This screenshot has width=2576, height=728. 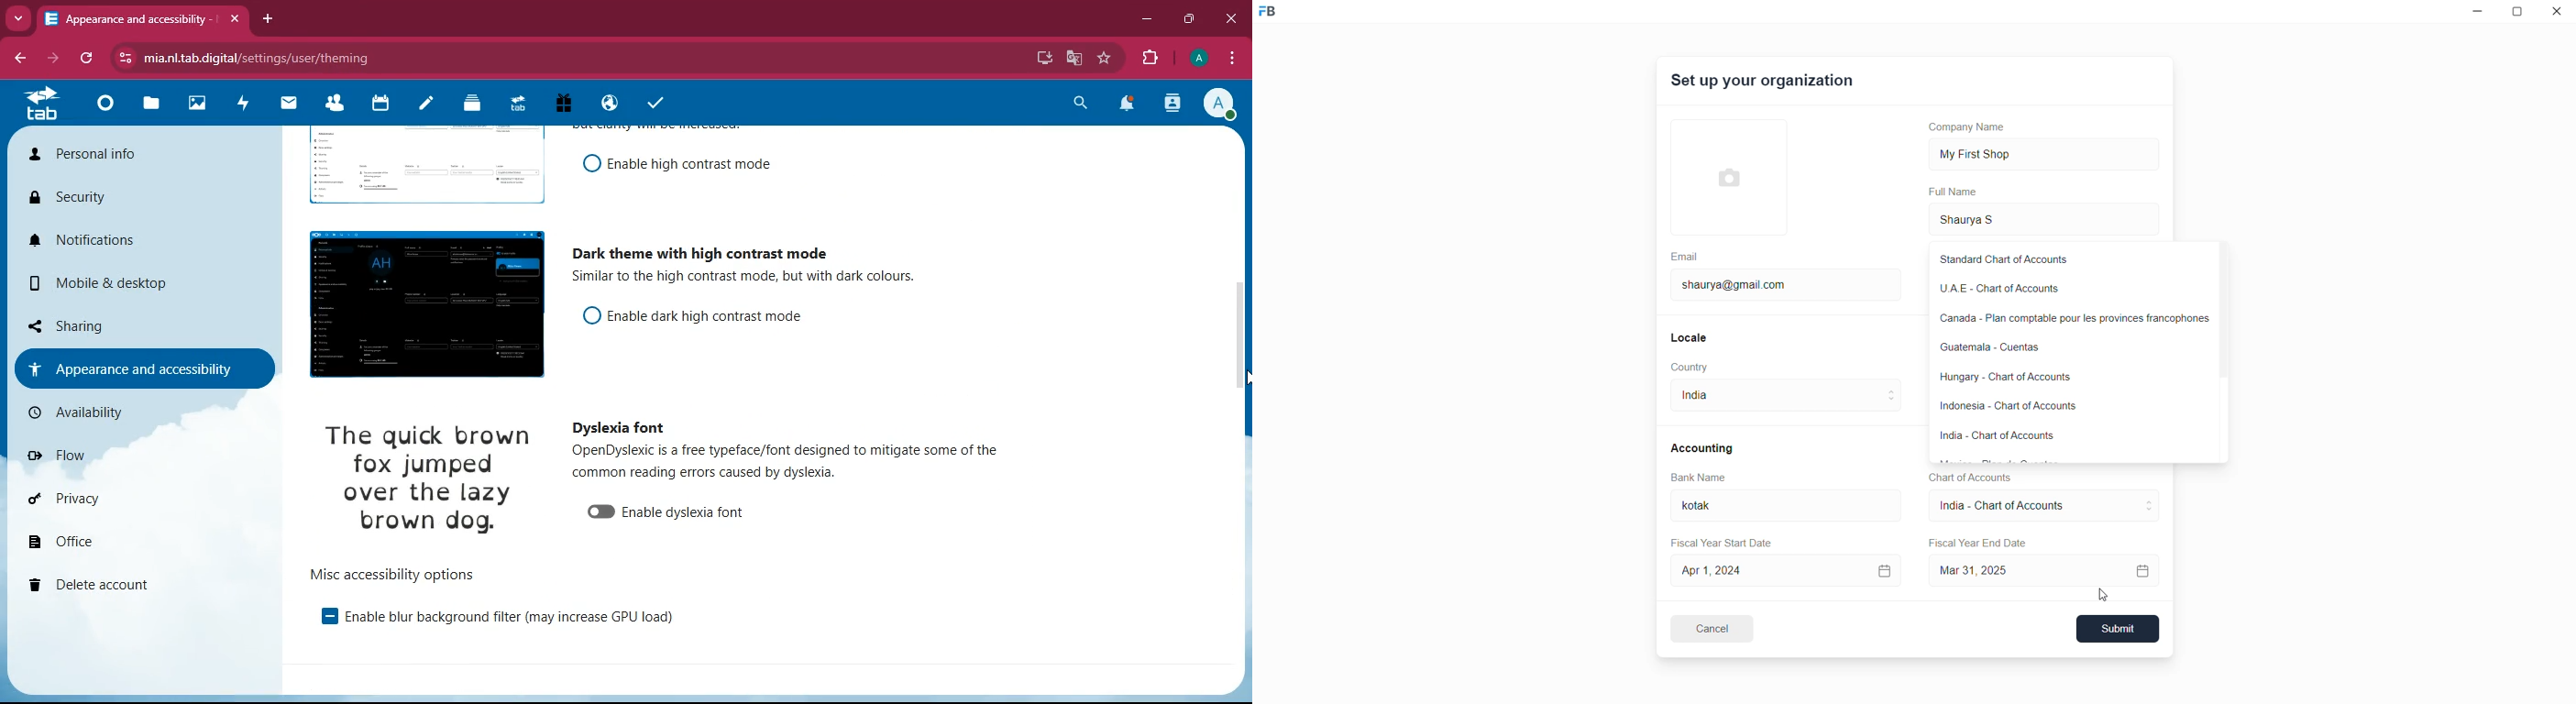 I want to click on minimize, so click(x=2475, y=14).